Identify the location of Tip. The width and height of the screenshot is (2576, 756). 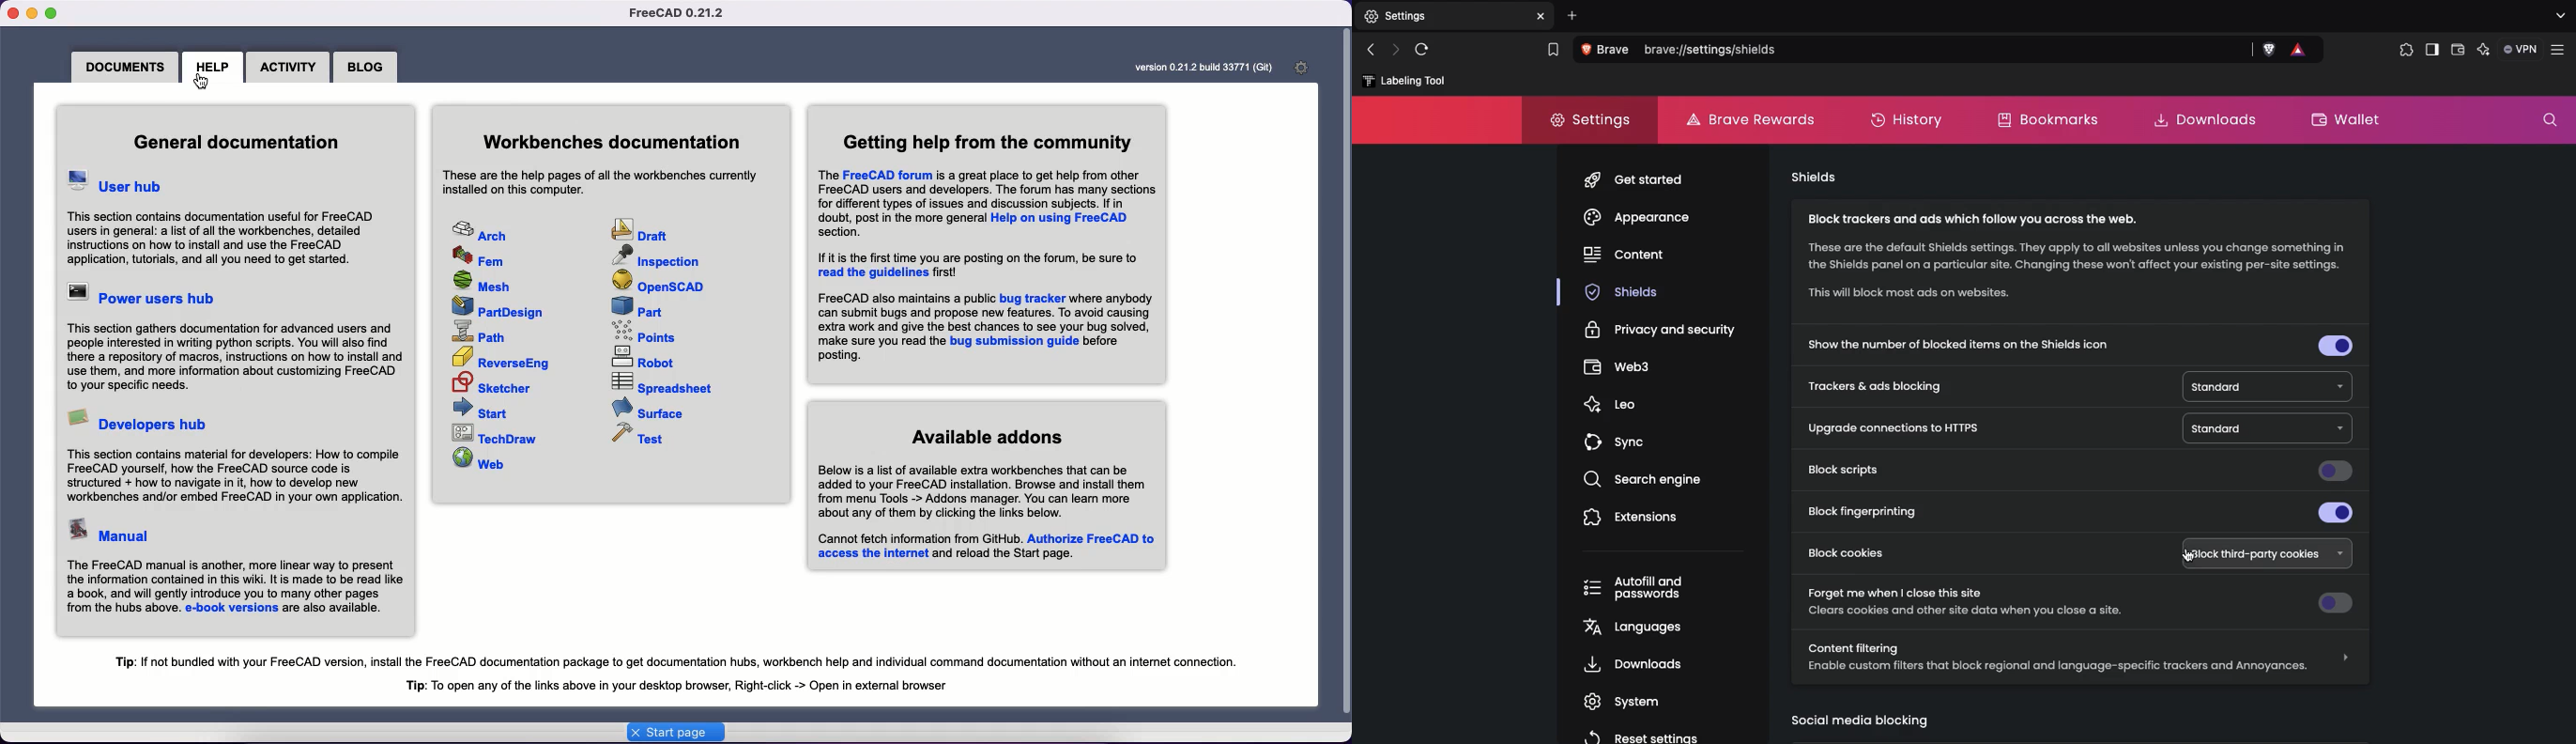
(685, 660).